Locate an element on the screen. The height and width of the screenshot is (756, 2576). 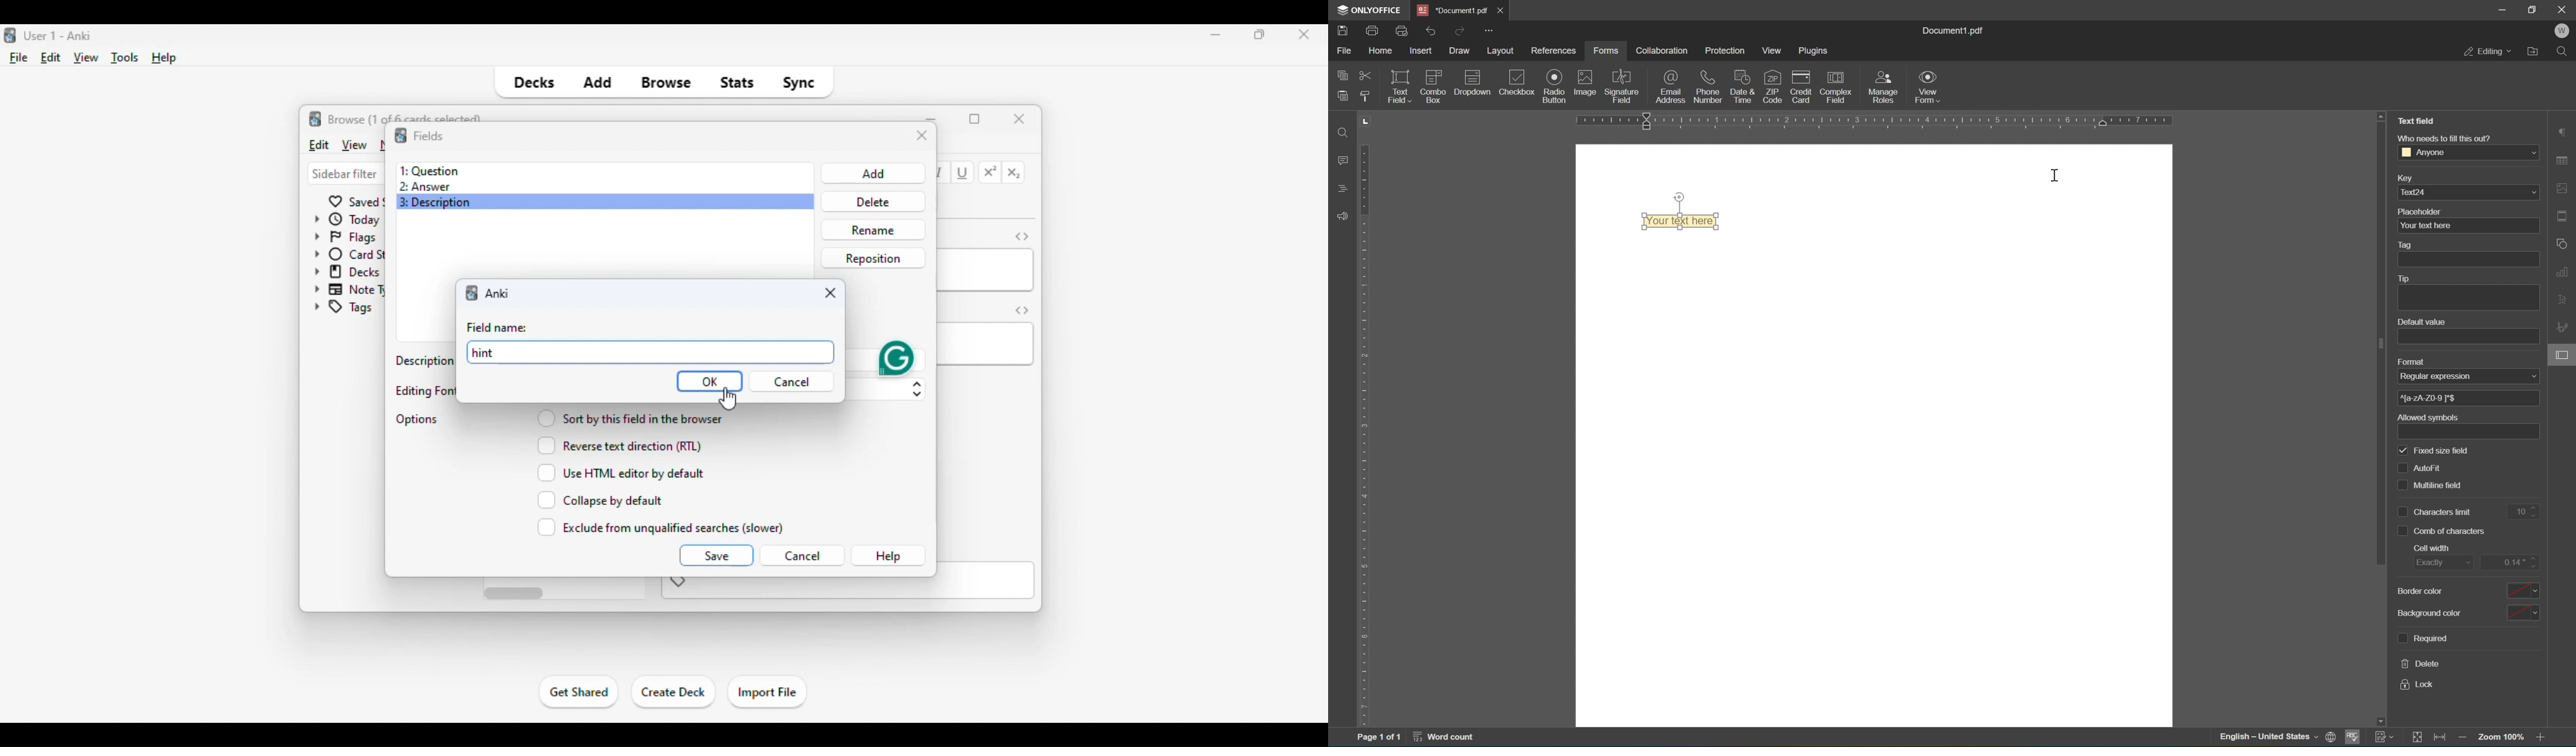
complex field is located at coordinates (1834, 87).